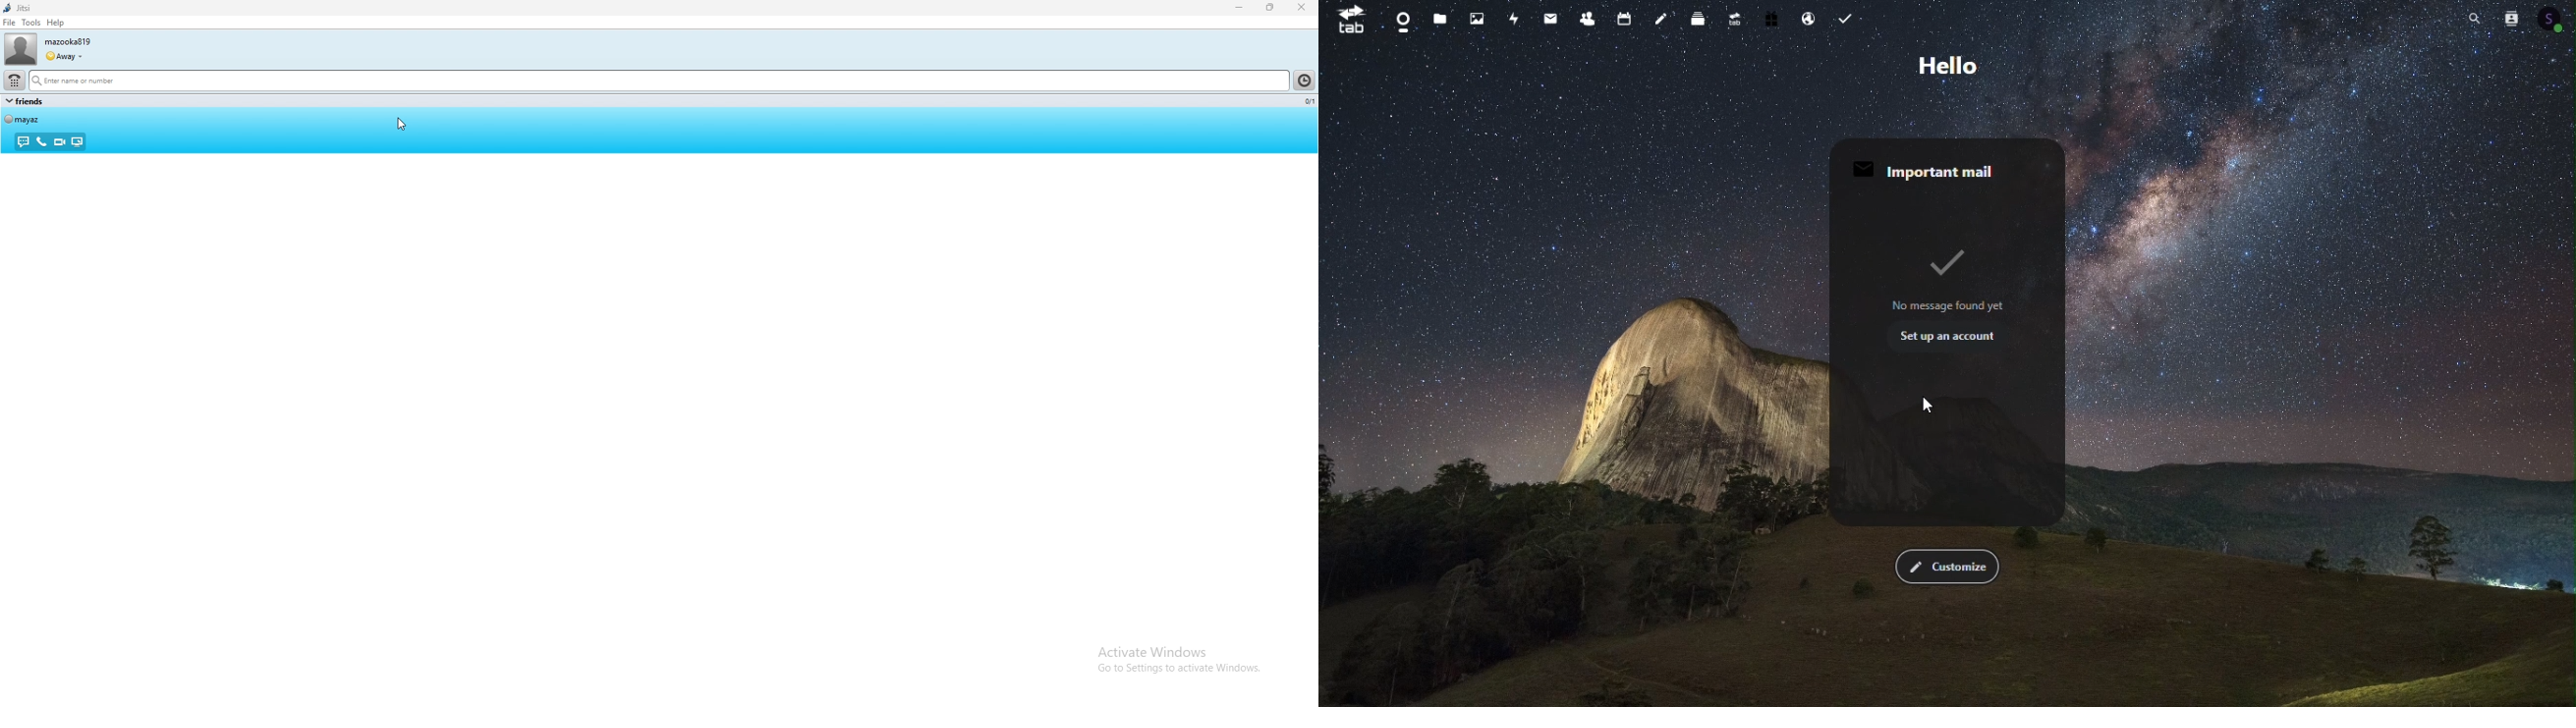  I want to click on account icon, so click(2554, 18).